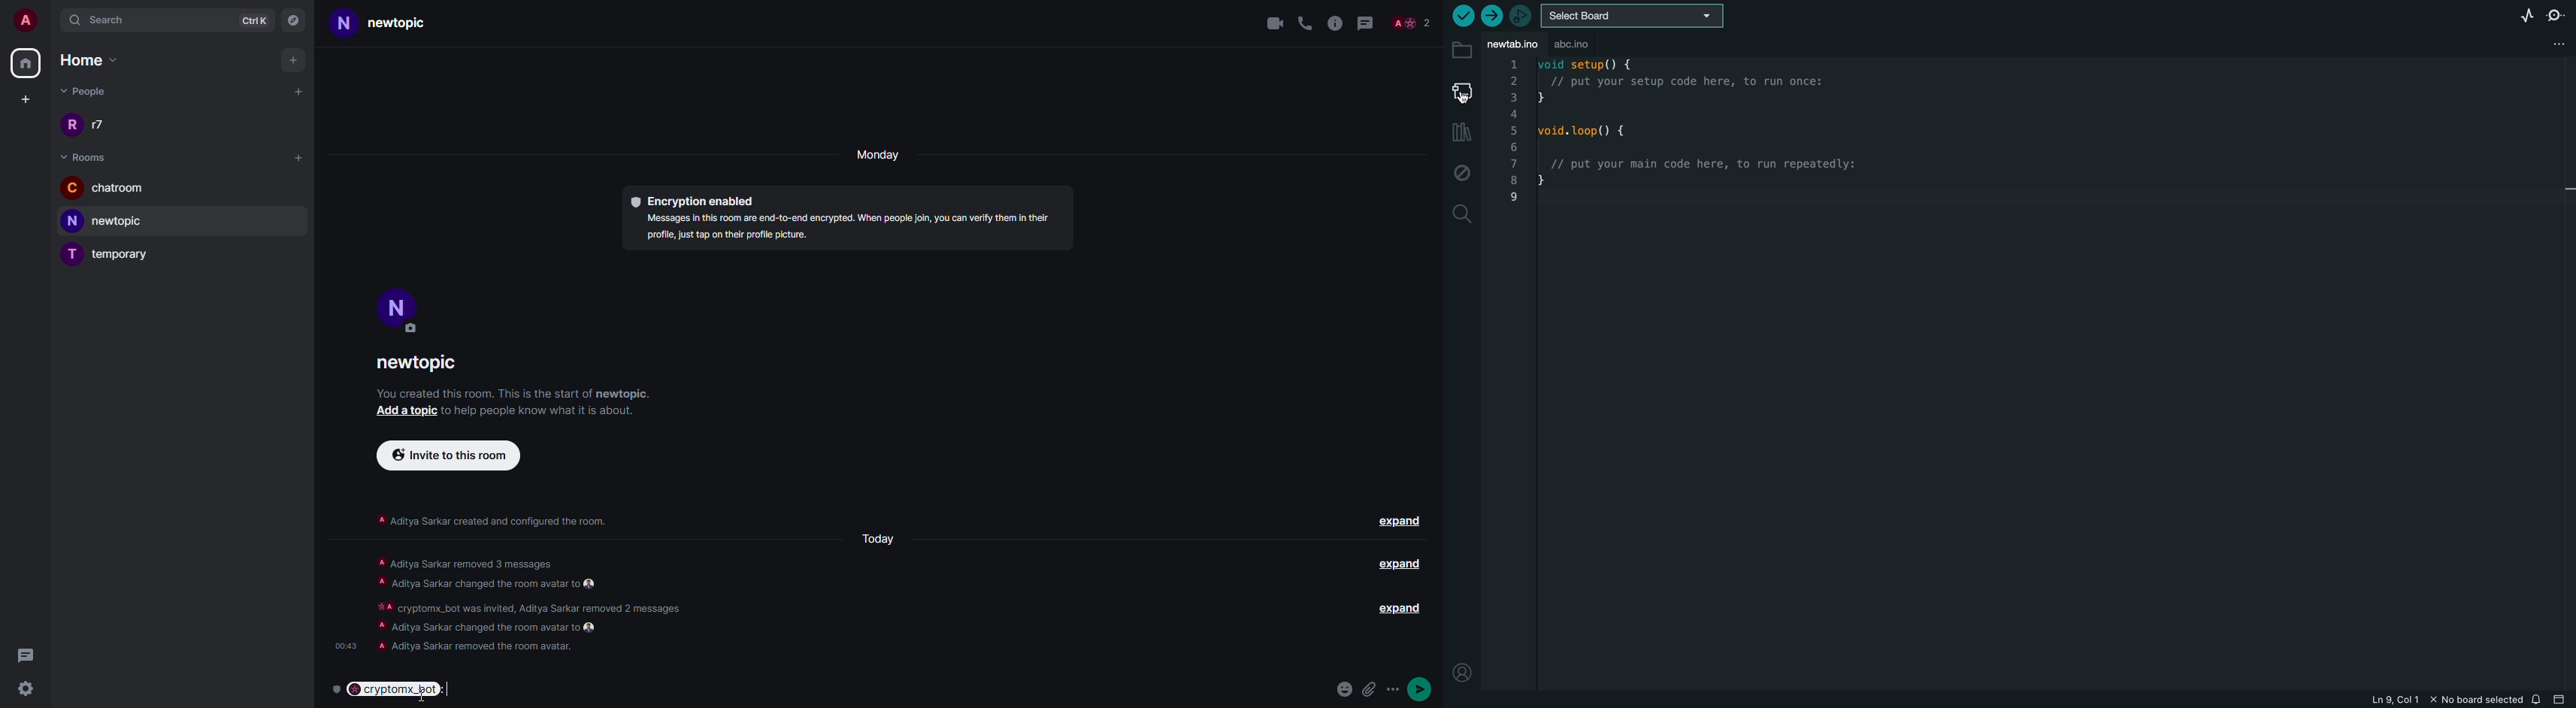  I want to click on home, so click(98, 60).